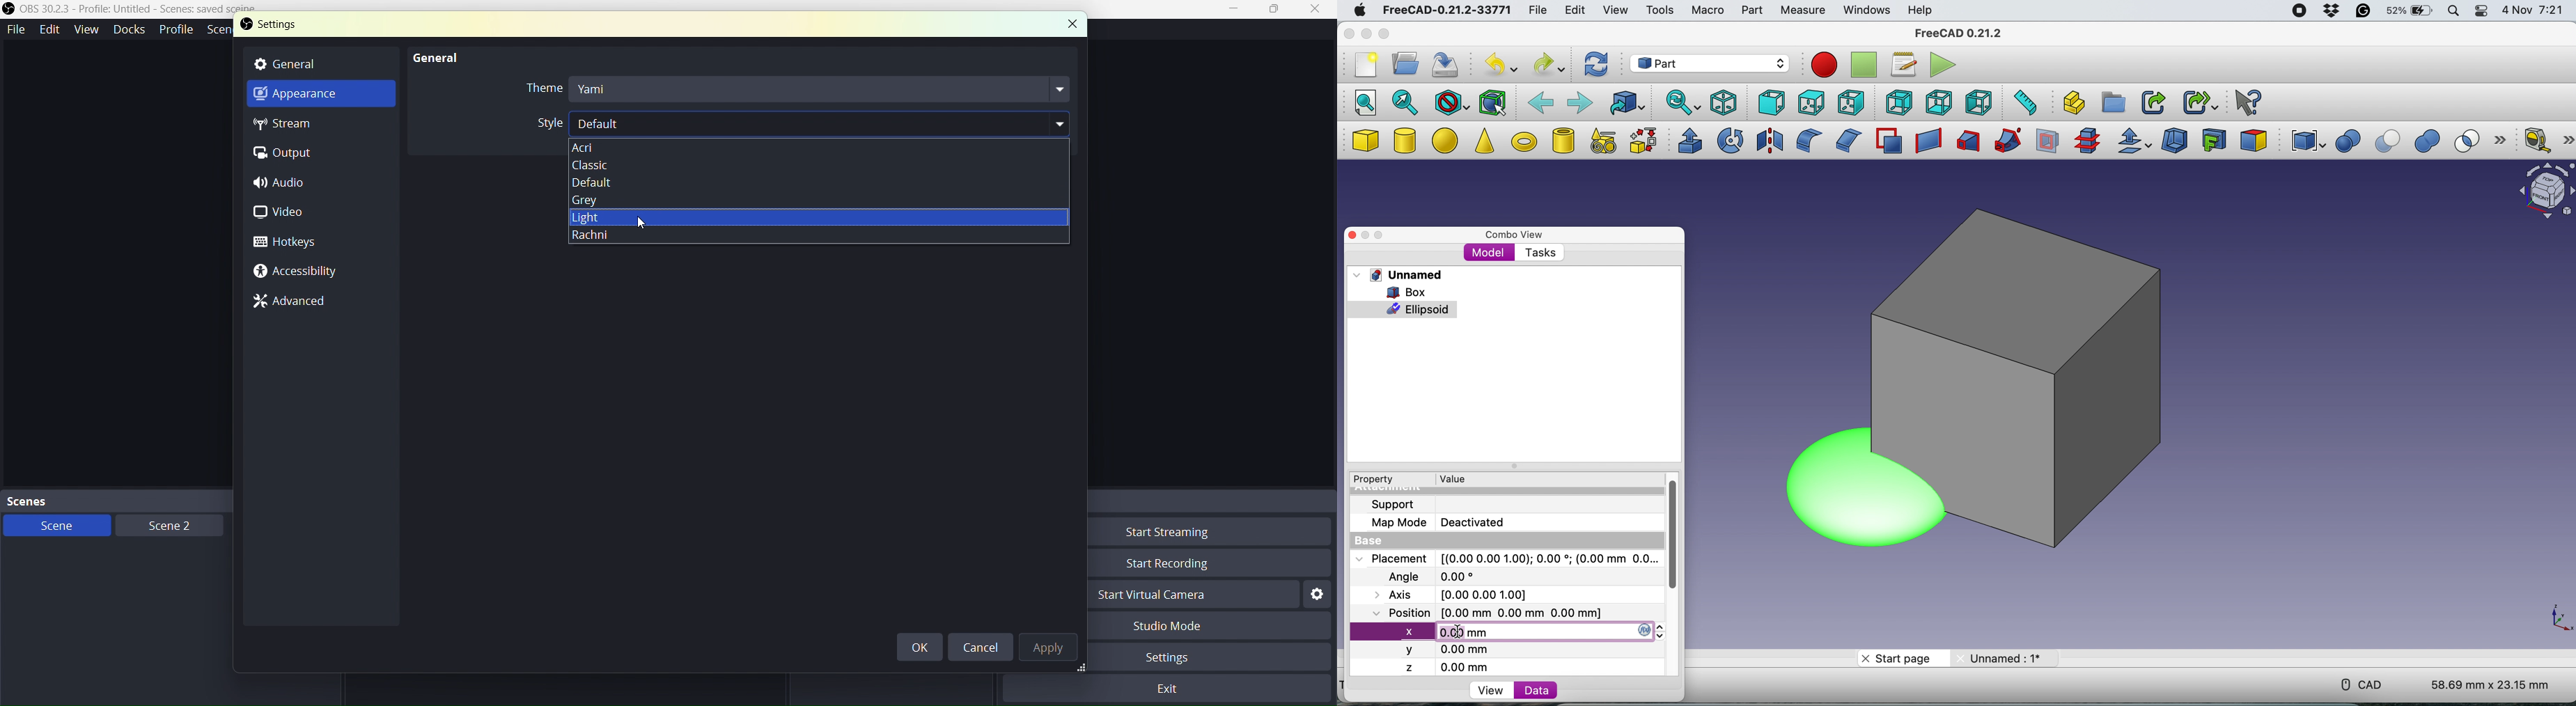 This screenshot has width=2576, height=728. I want to click on 4 Nov 7:21, so click(2534, 12).